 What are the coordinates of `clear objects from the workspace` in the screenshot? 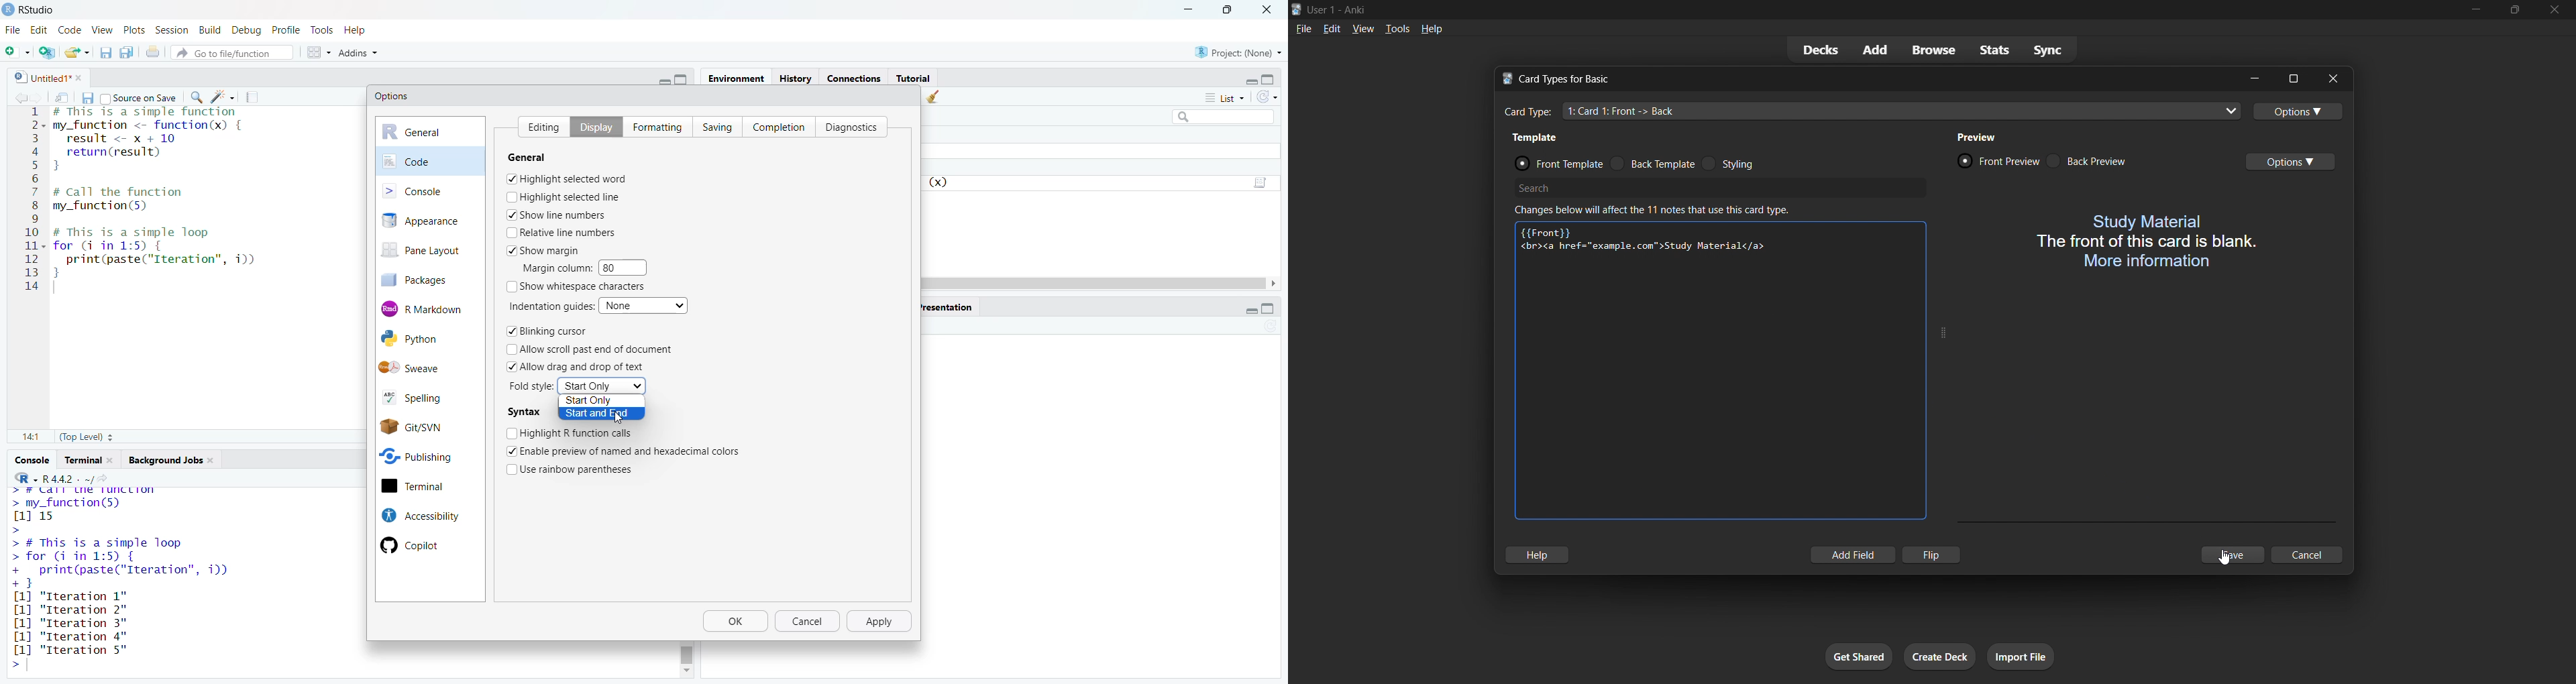 It's located at (935, 98).